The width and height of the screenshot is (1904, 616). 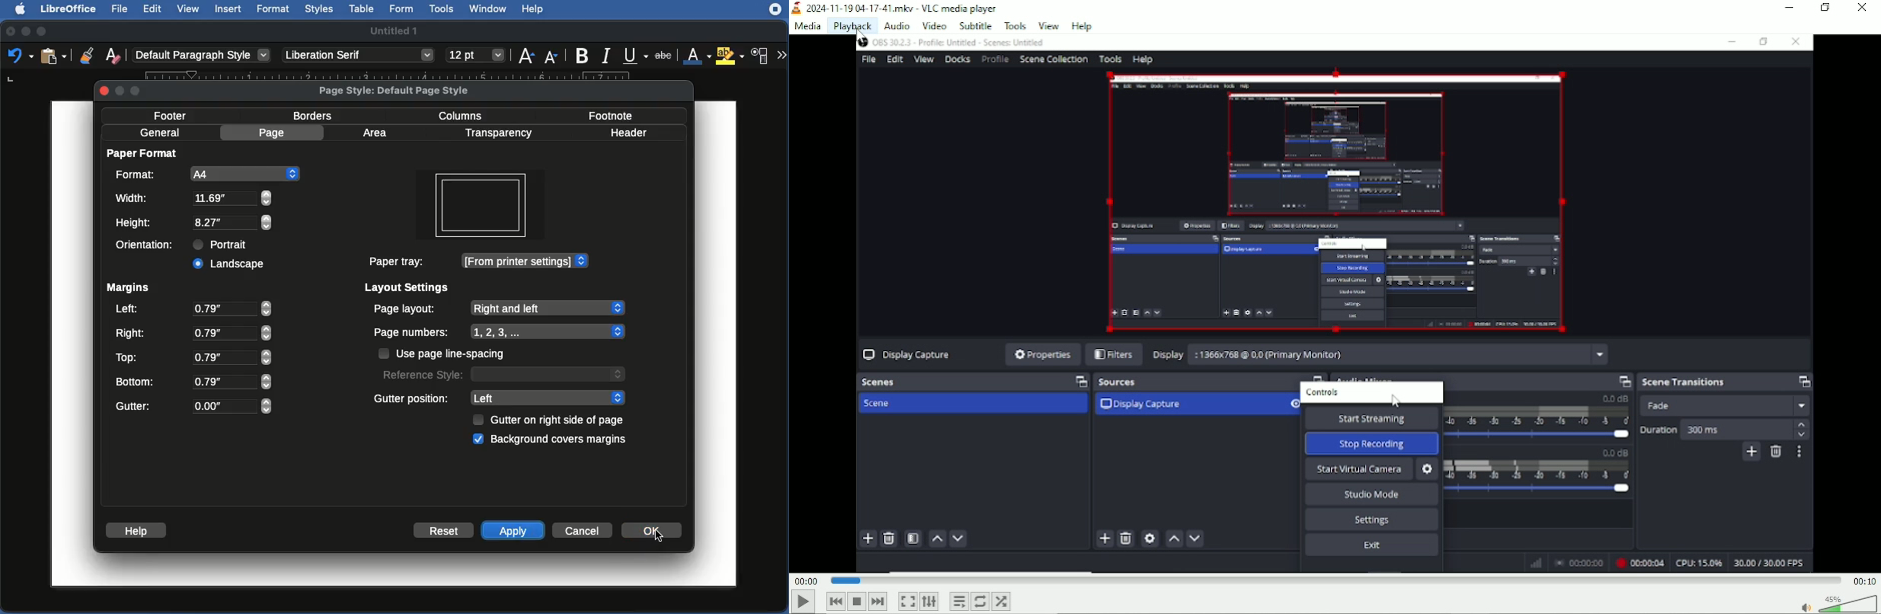 I want to click on Page, so click(x=273, y=134).